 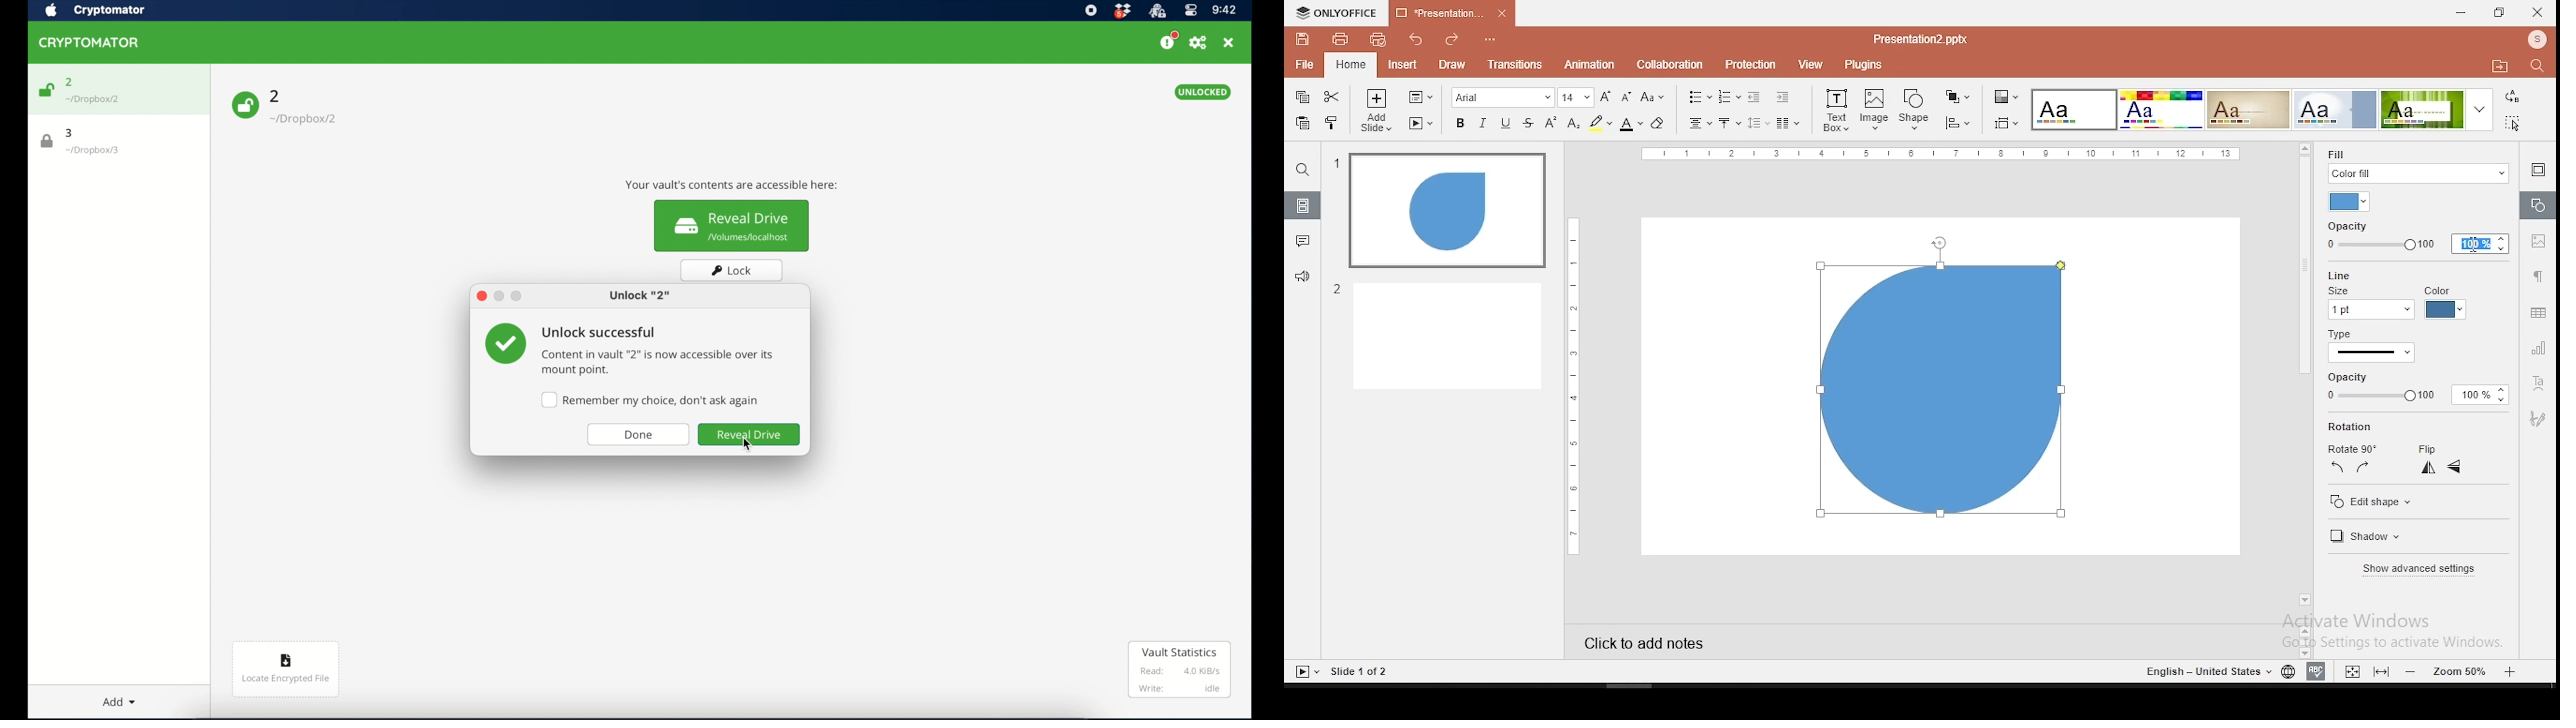 I want to click on draw, so click(x=1452, y=65).